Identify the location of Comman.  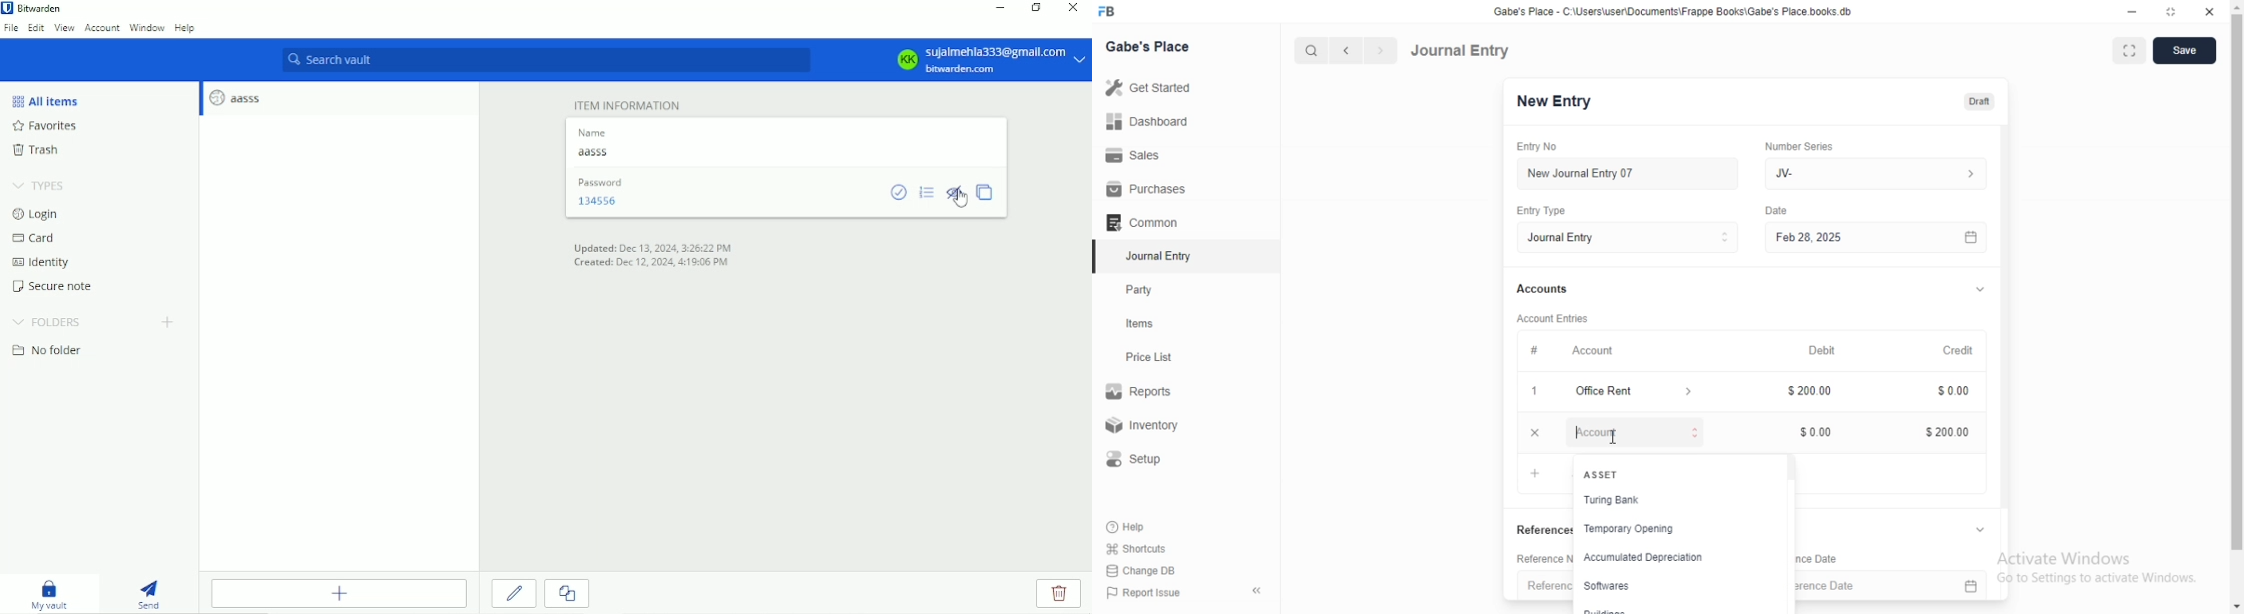
(1136, 222).